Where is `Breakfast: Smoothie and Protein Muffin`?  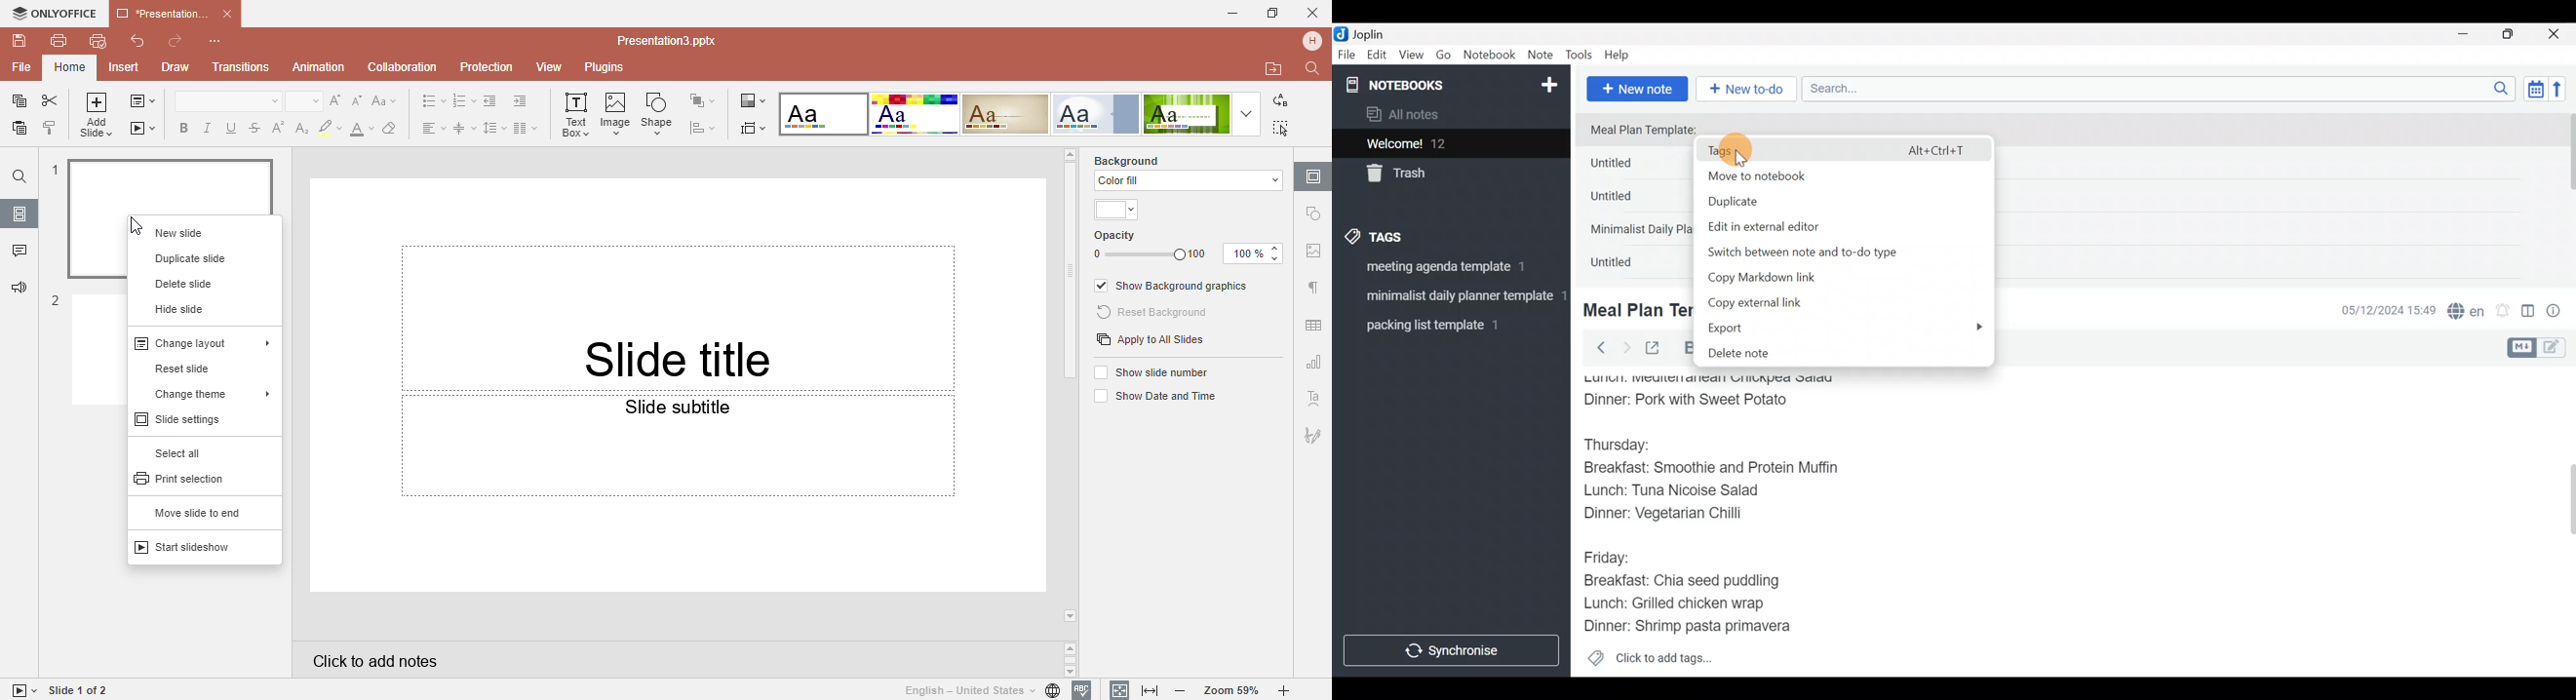 Breakfast: Smoothie and Protein Muffin is located at coordinates (1712, 471).